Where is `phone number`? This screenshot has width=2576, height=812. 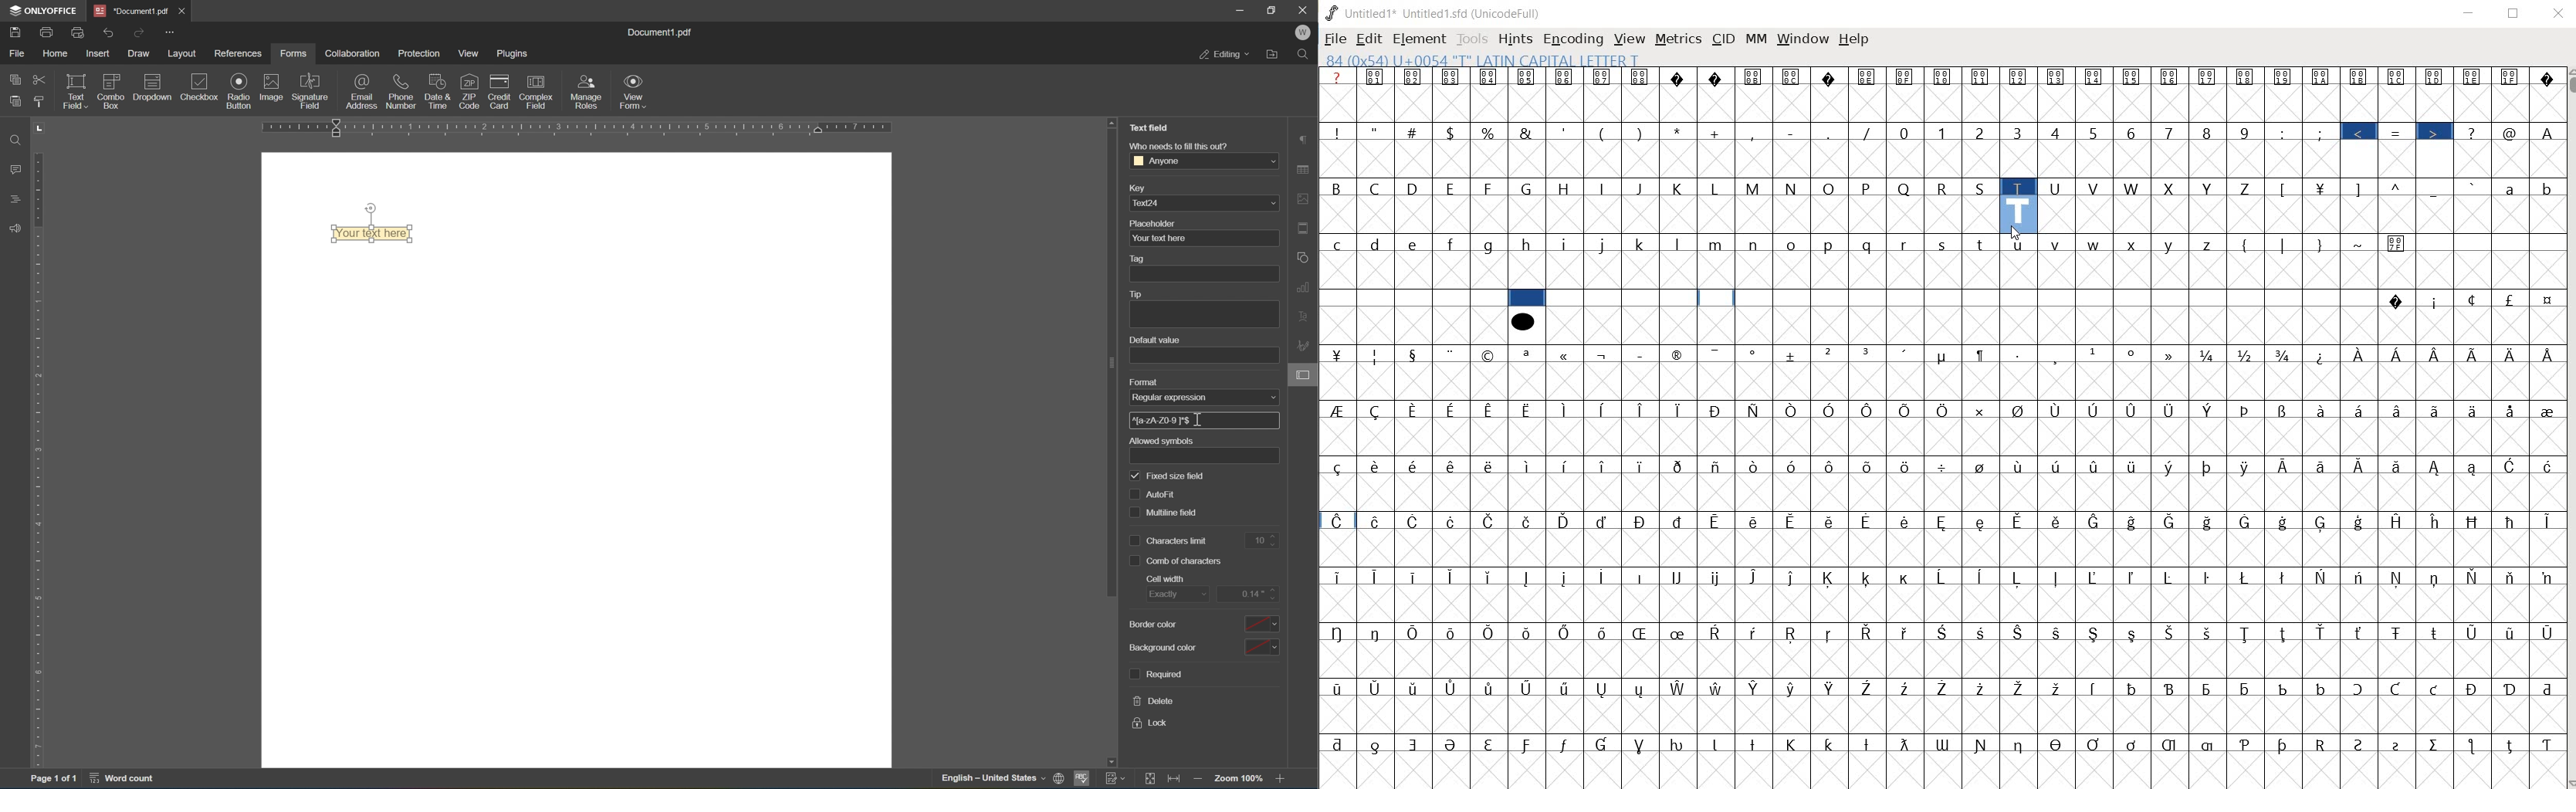 phone number is located at coordinates (402, 91).